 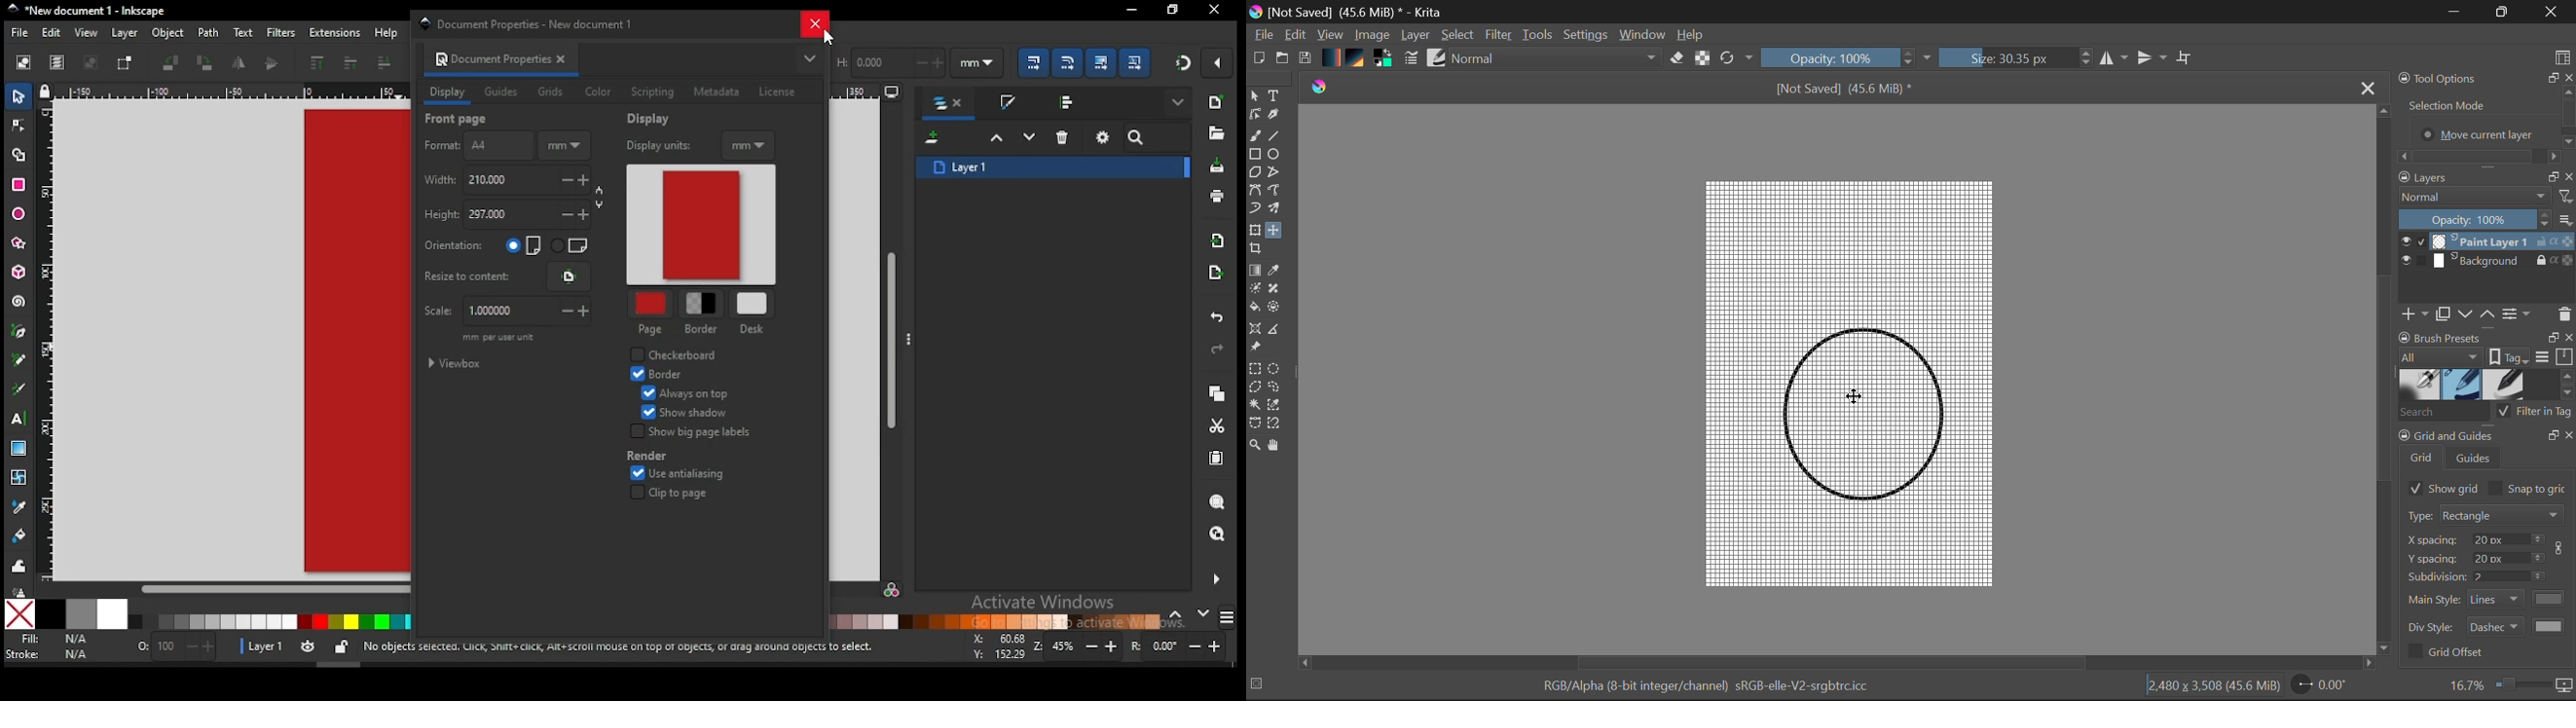 What do you see at coordinates (1275, 95) in the screenshot?
I see `Text` at bounding box center [1275, 95].